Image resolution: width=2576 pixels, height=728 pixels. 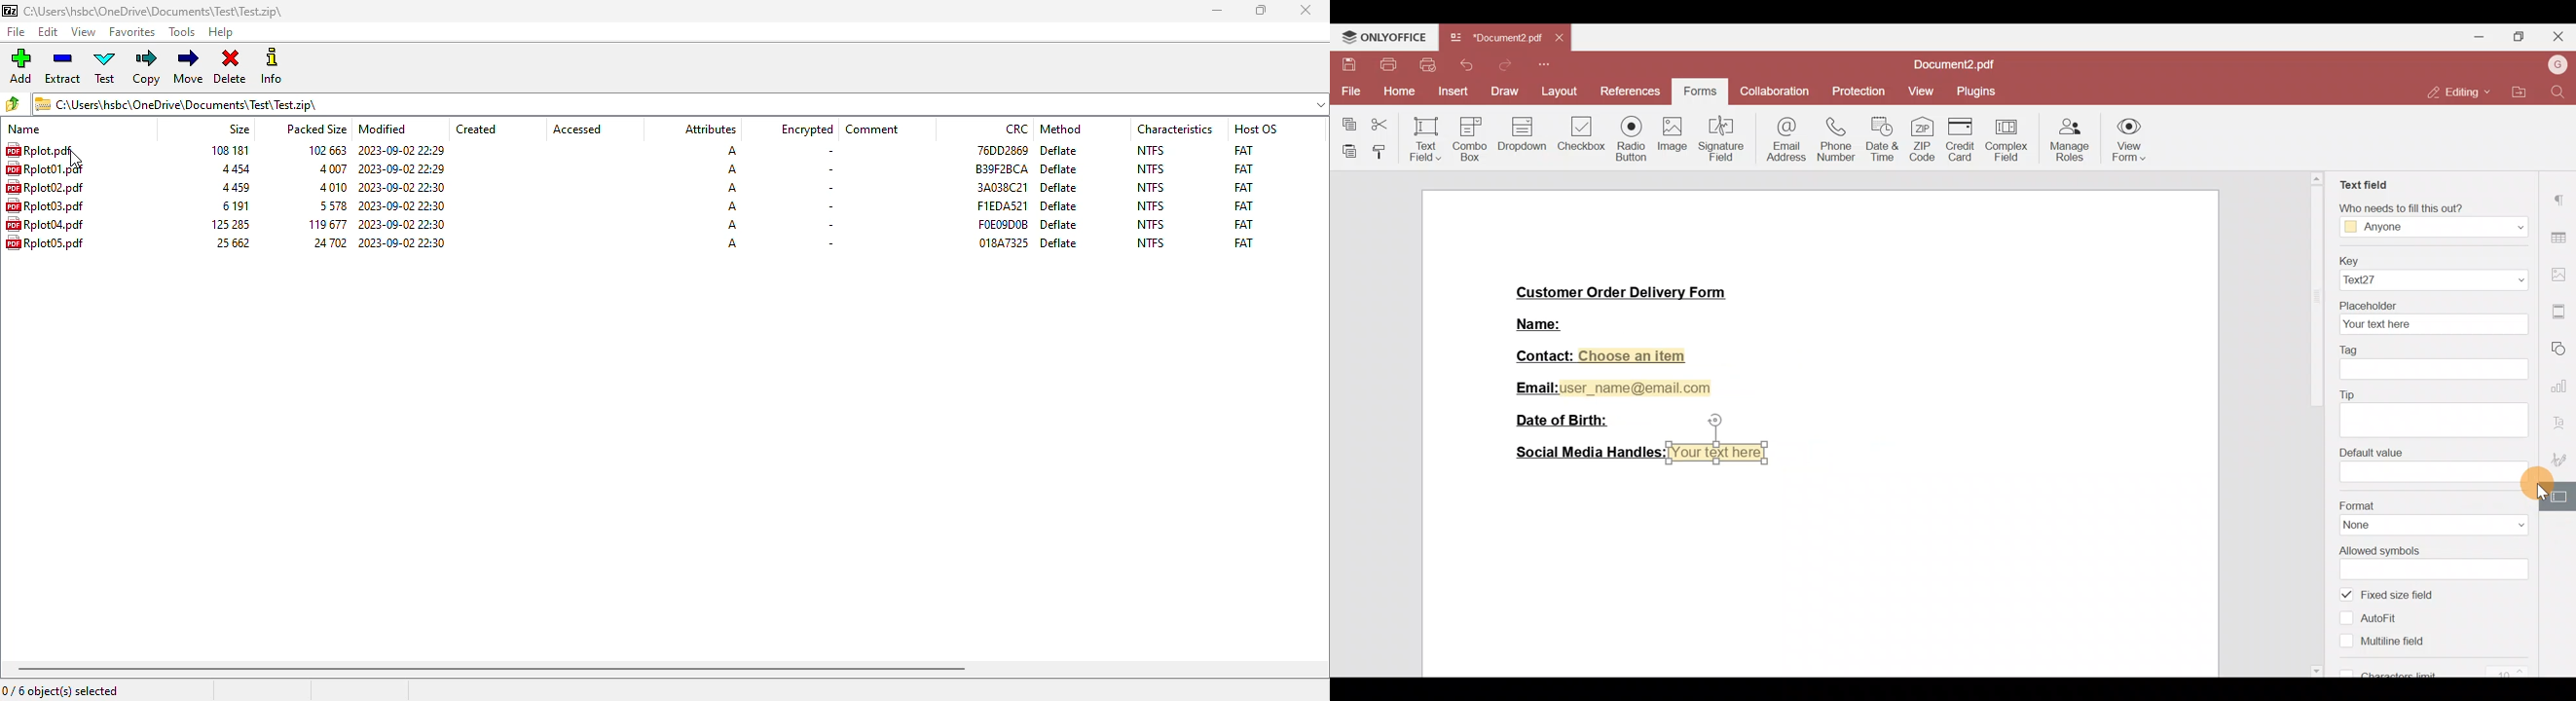 What do you see at coordinates (1503, 65) in the screenshot?
I see `Redo` at bounding box center [1503, 65].